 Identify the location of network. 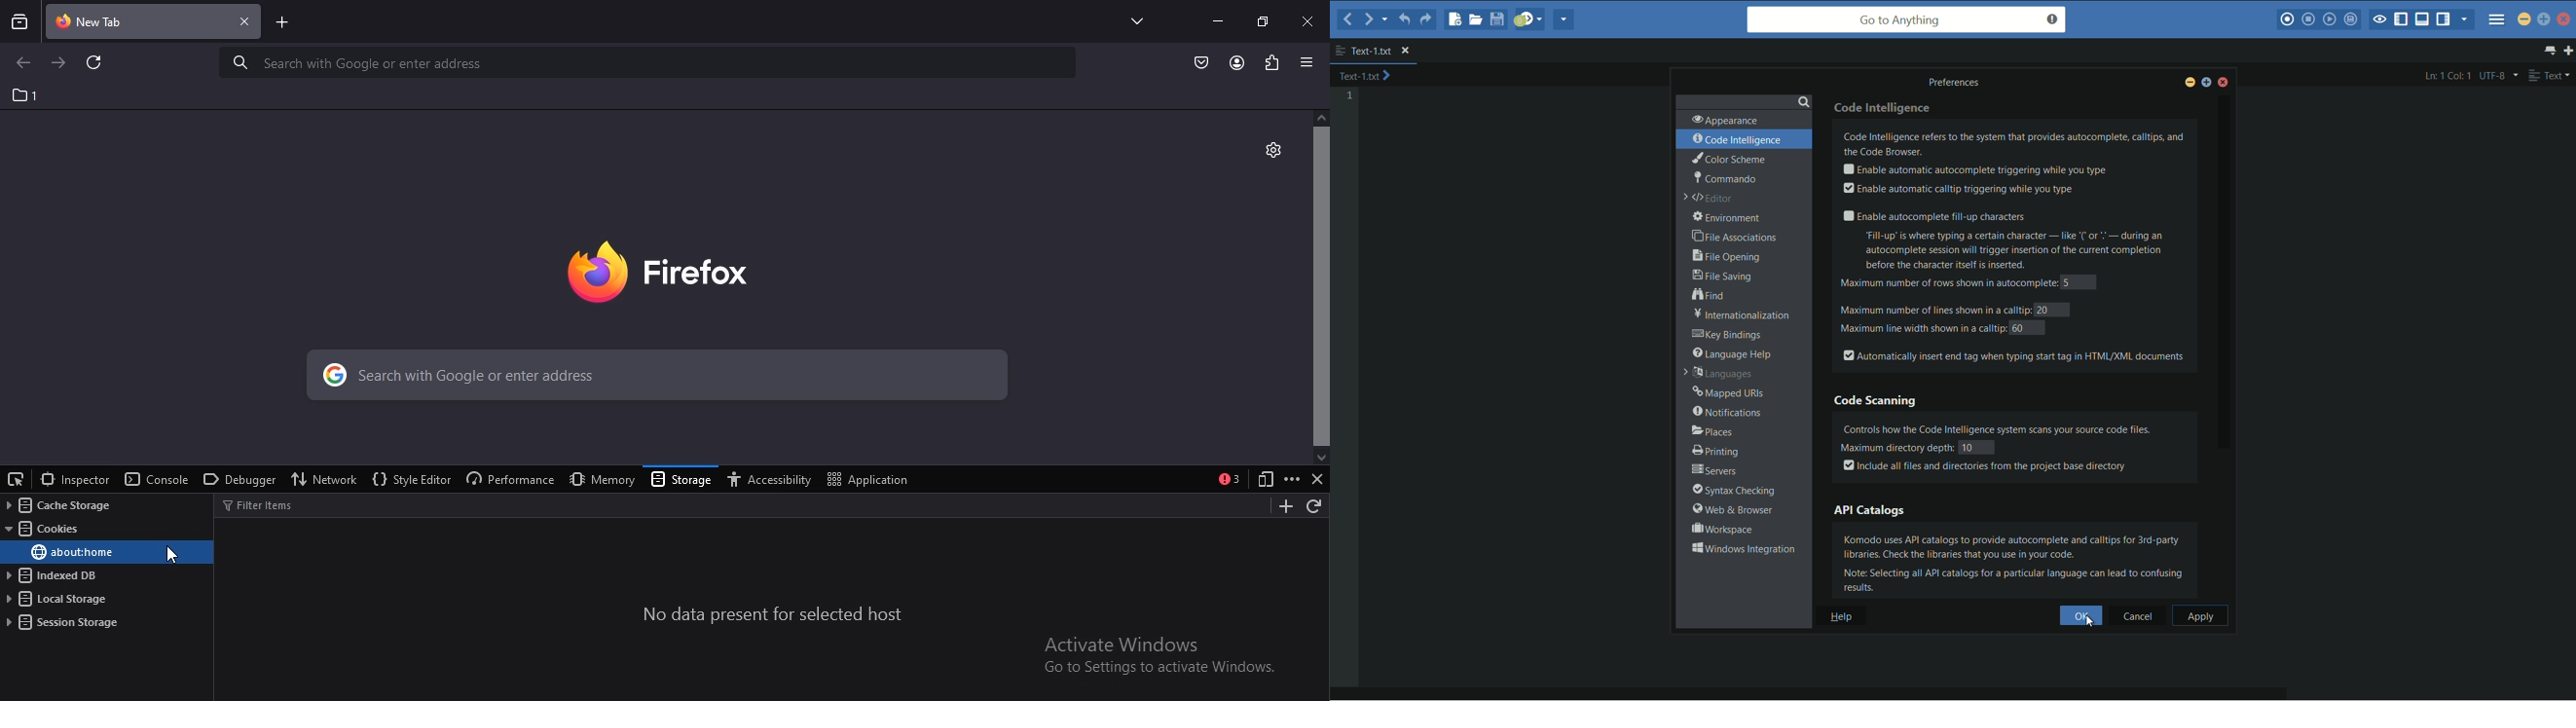
(326, 478).